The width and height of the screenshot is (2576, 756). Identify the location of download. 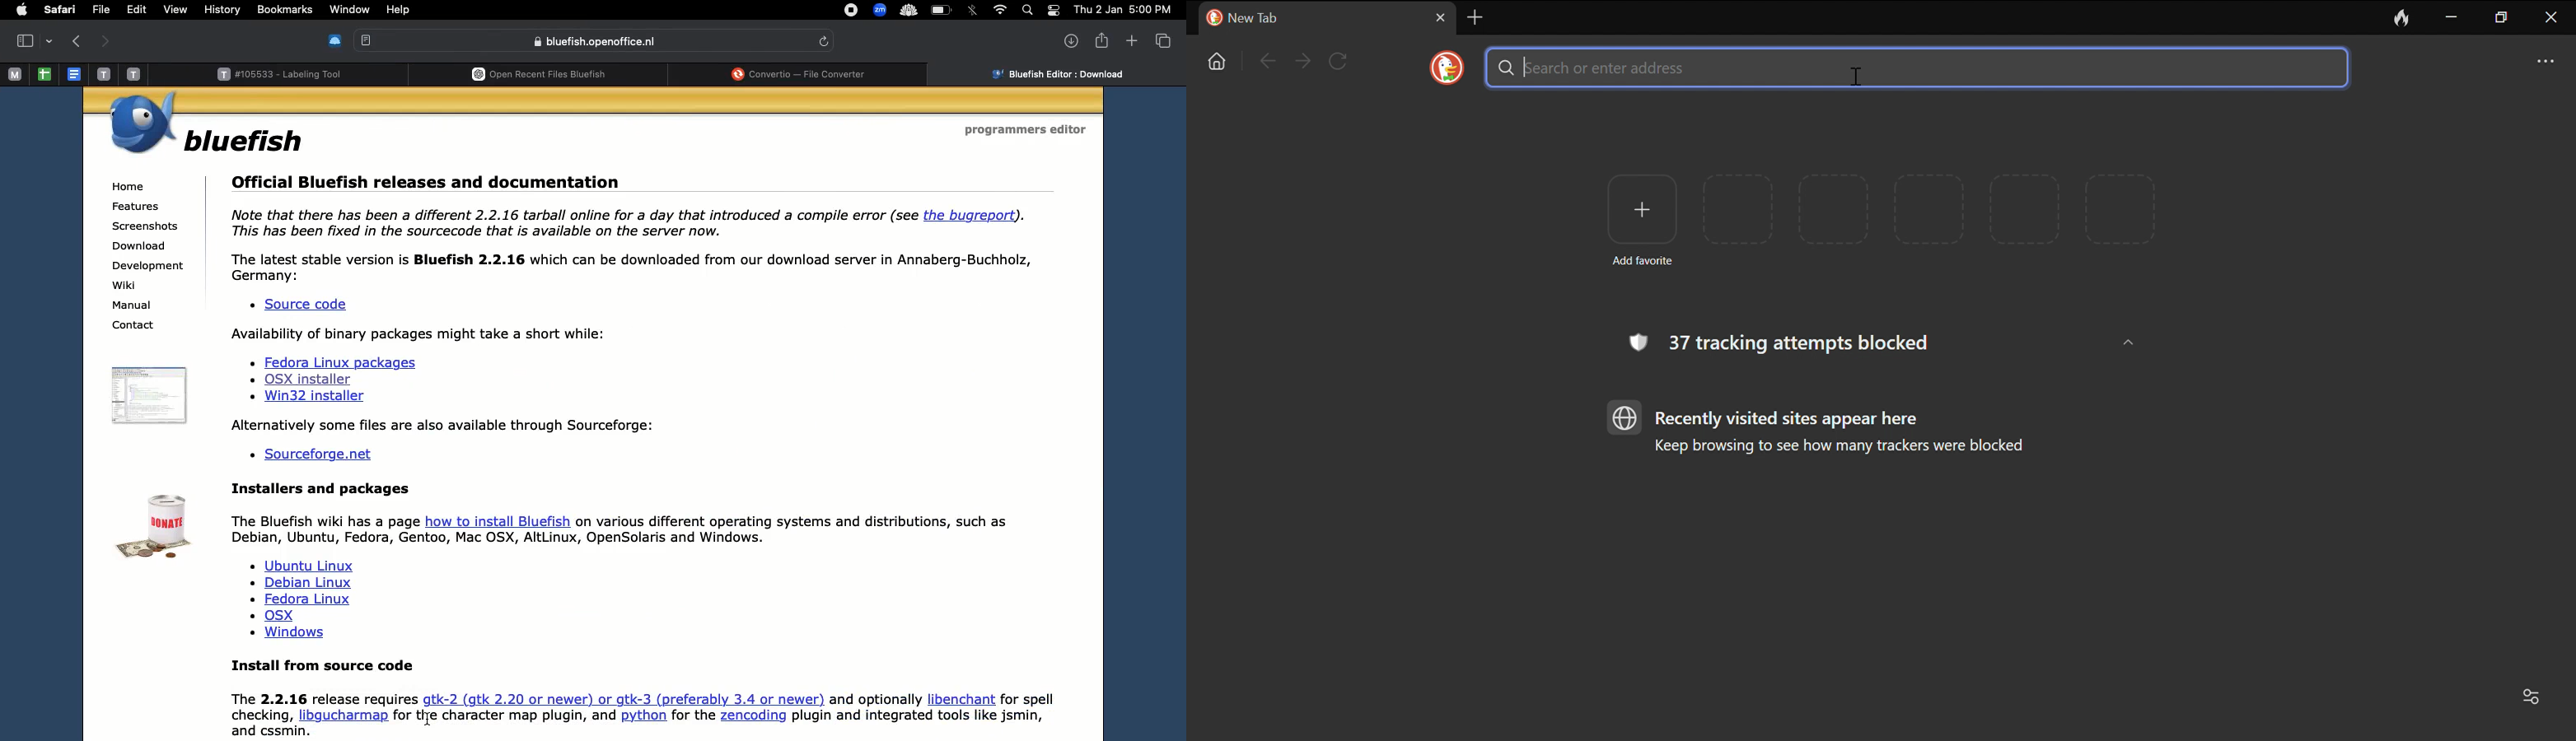
(1066, 40).